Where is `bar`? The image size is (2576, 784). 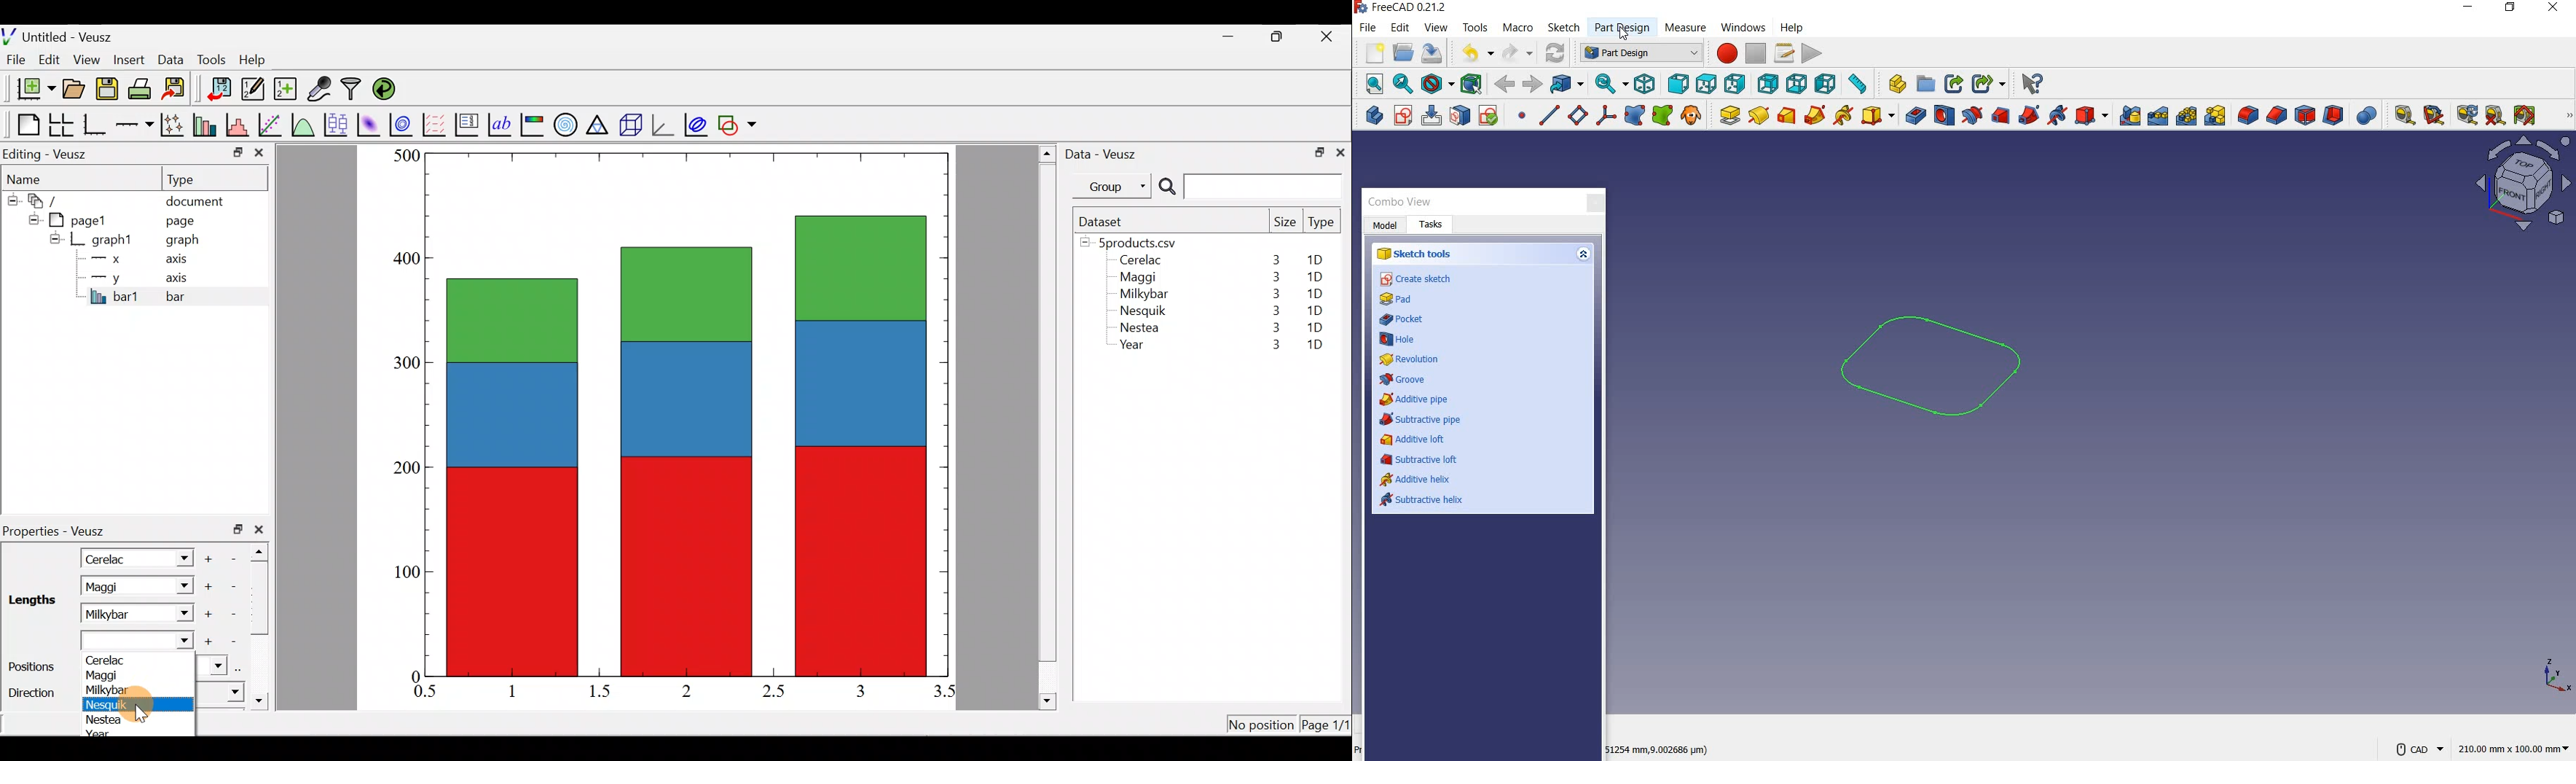 bar is located at coordinates (199, 296).